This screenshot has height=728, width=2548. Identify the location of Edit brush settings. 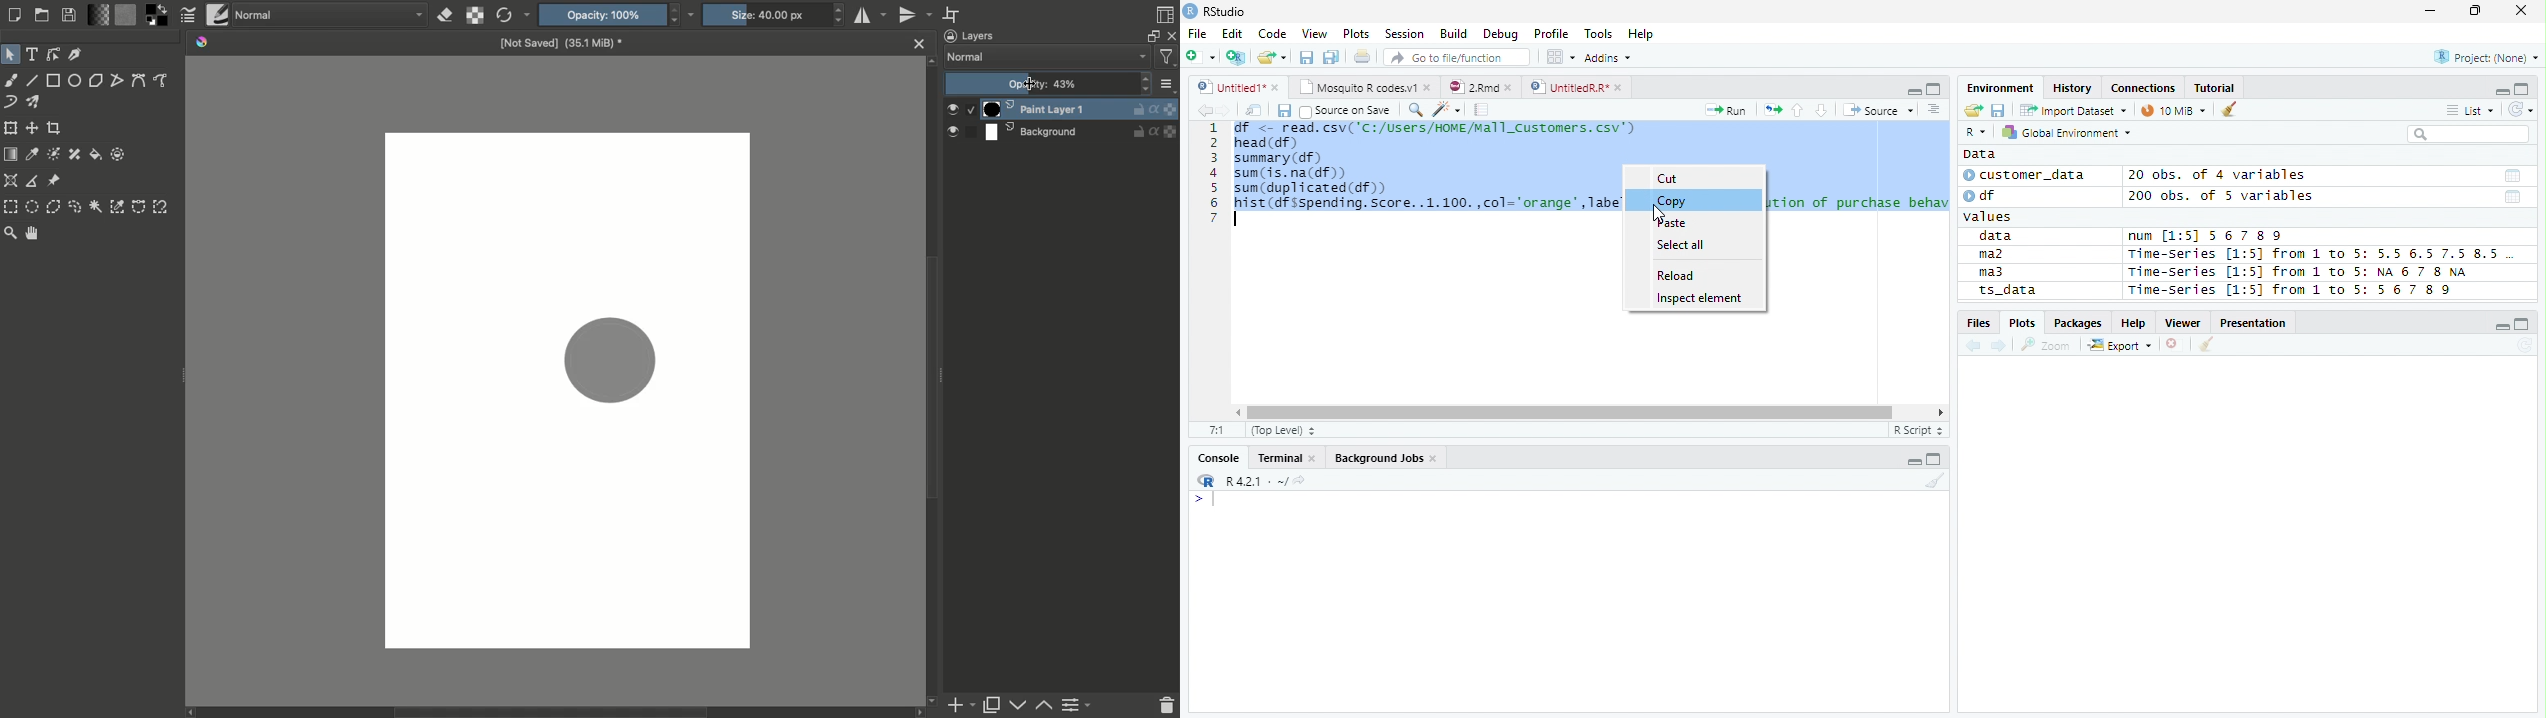
(189, 15).